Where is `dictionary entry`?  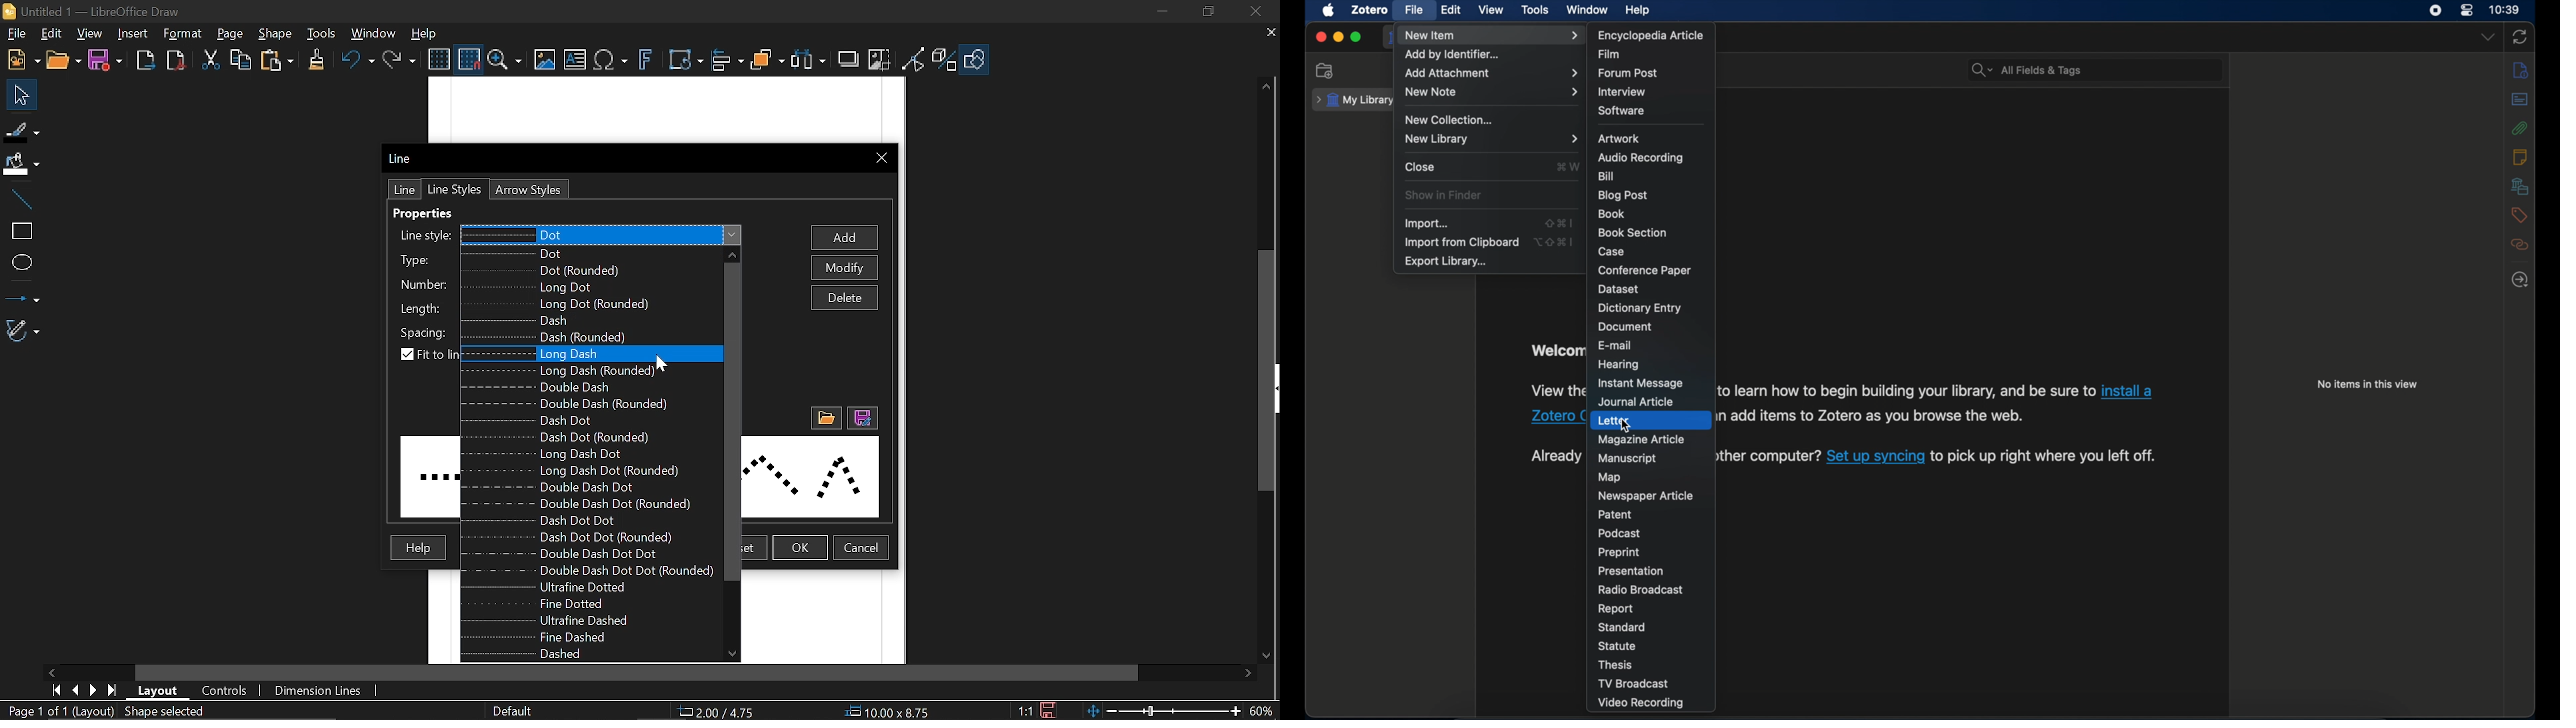 dictionary entry is located at coordinates (1640, 308).